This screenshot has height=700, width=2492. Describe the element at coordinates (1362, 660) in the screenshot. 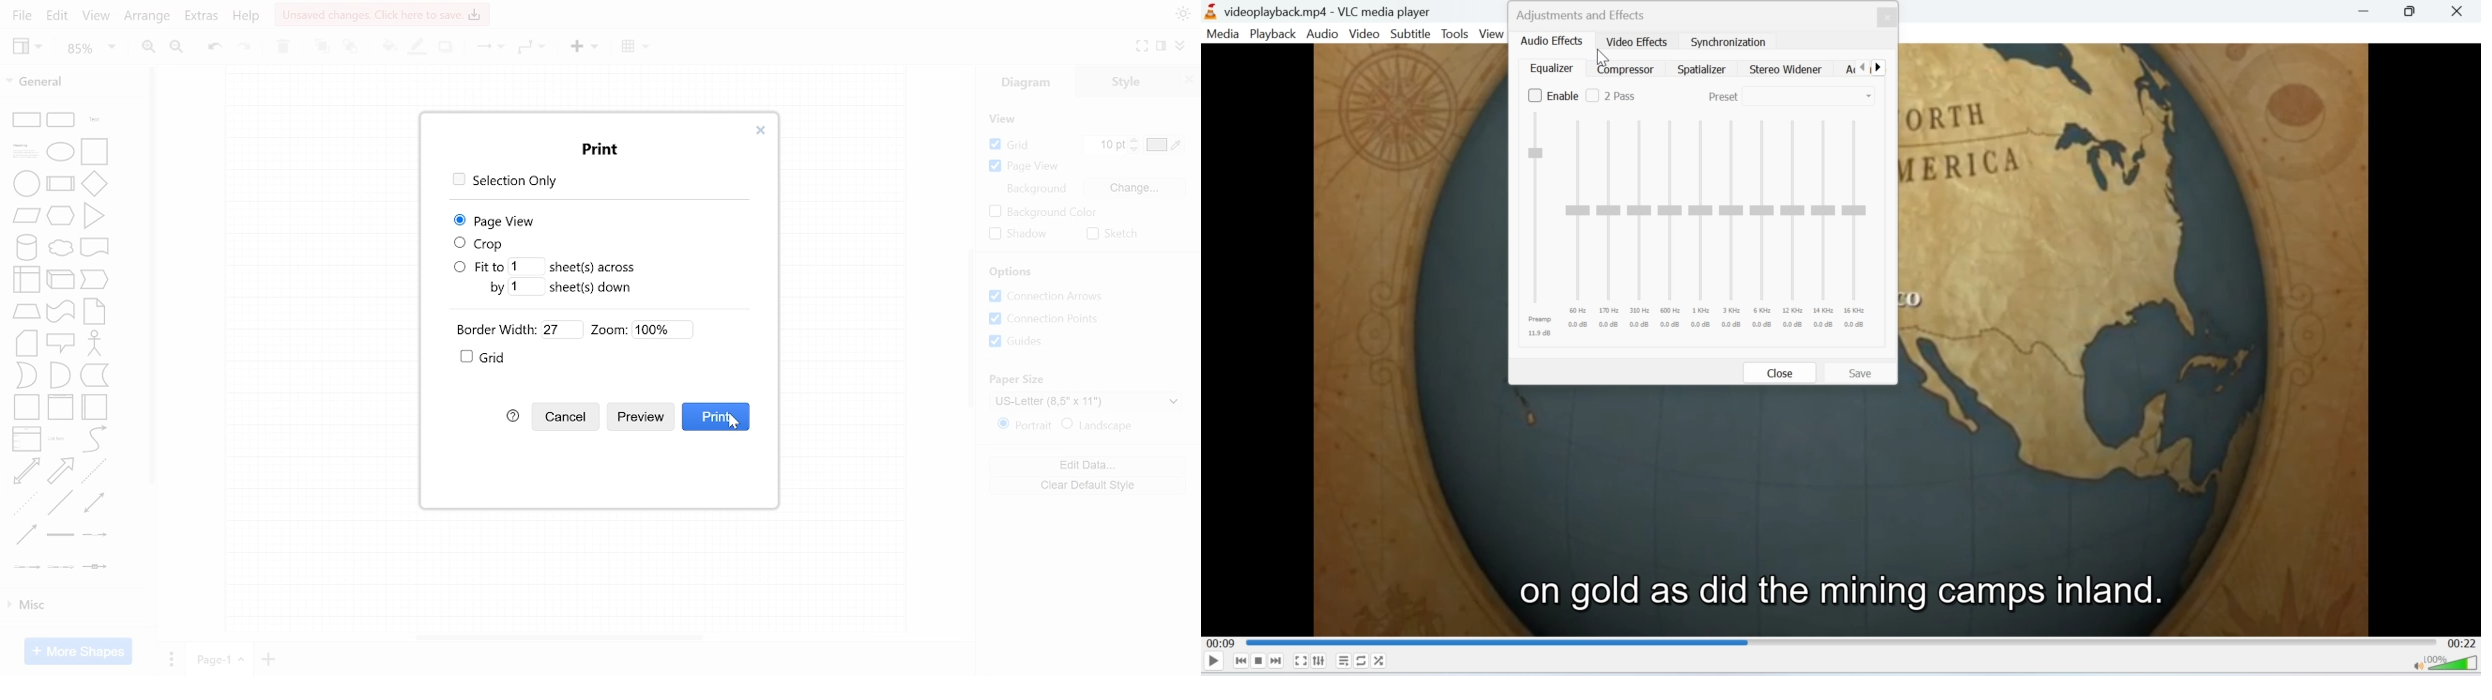

I see `Loop` at that location.